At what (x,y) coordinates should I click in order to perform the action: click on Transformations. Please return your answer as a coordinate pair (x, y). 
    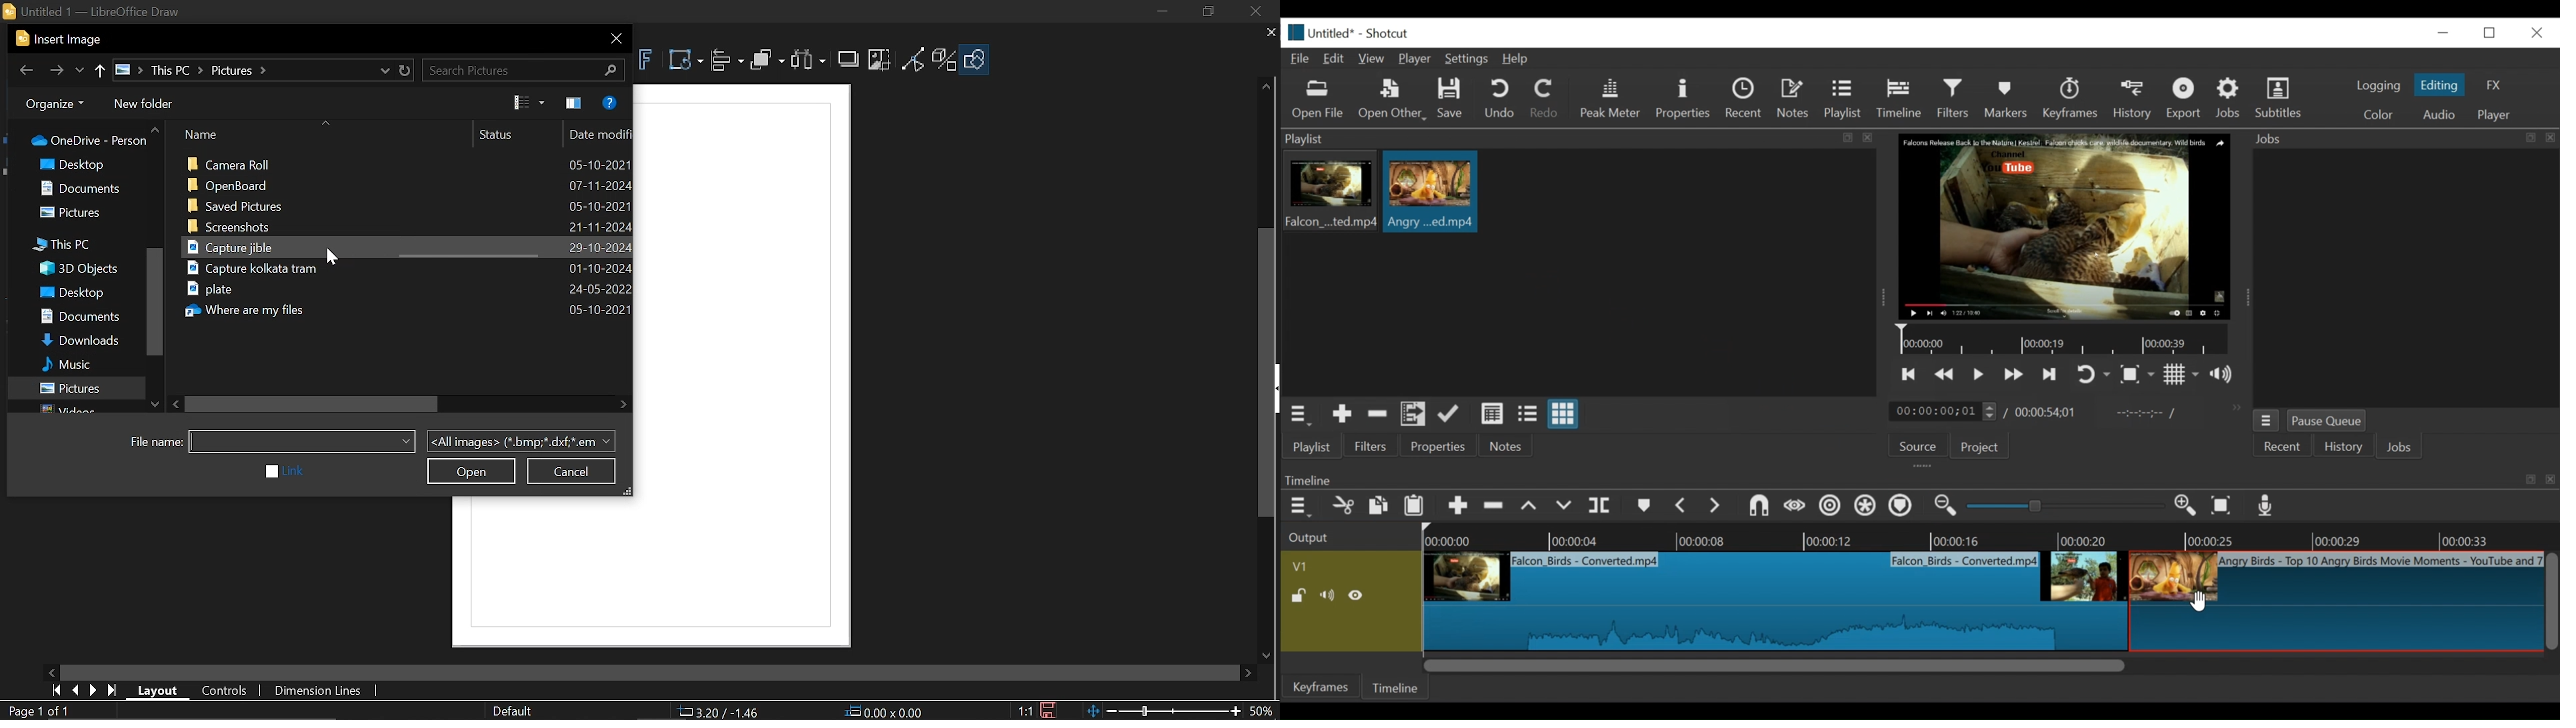
    Looking at the image, I should click on (687, 62).